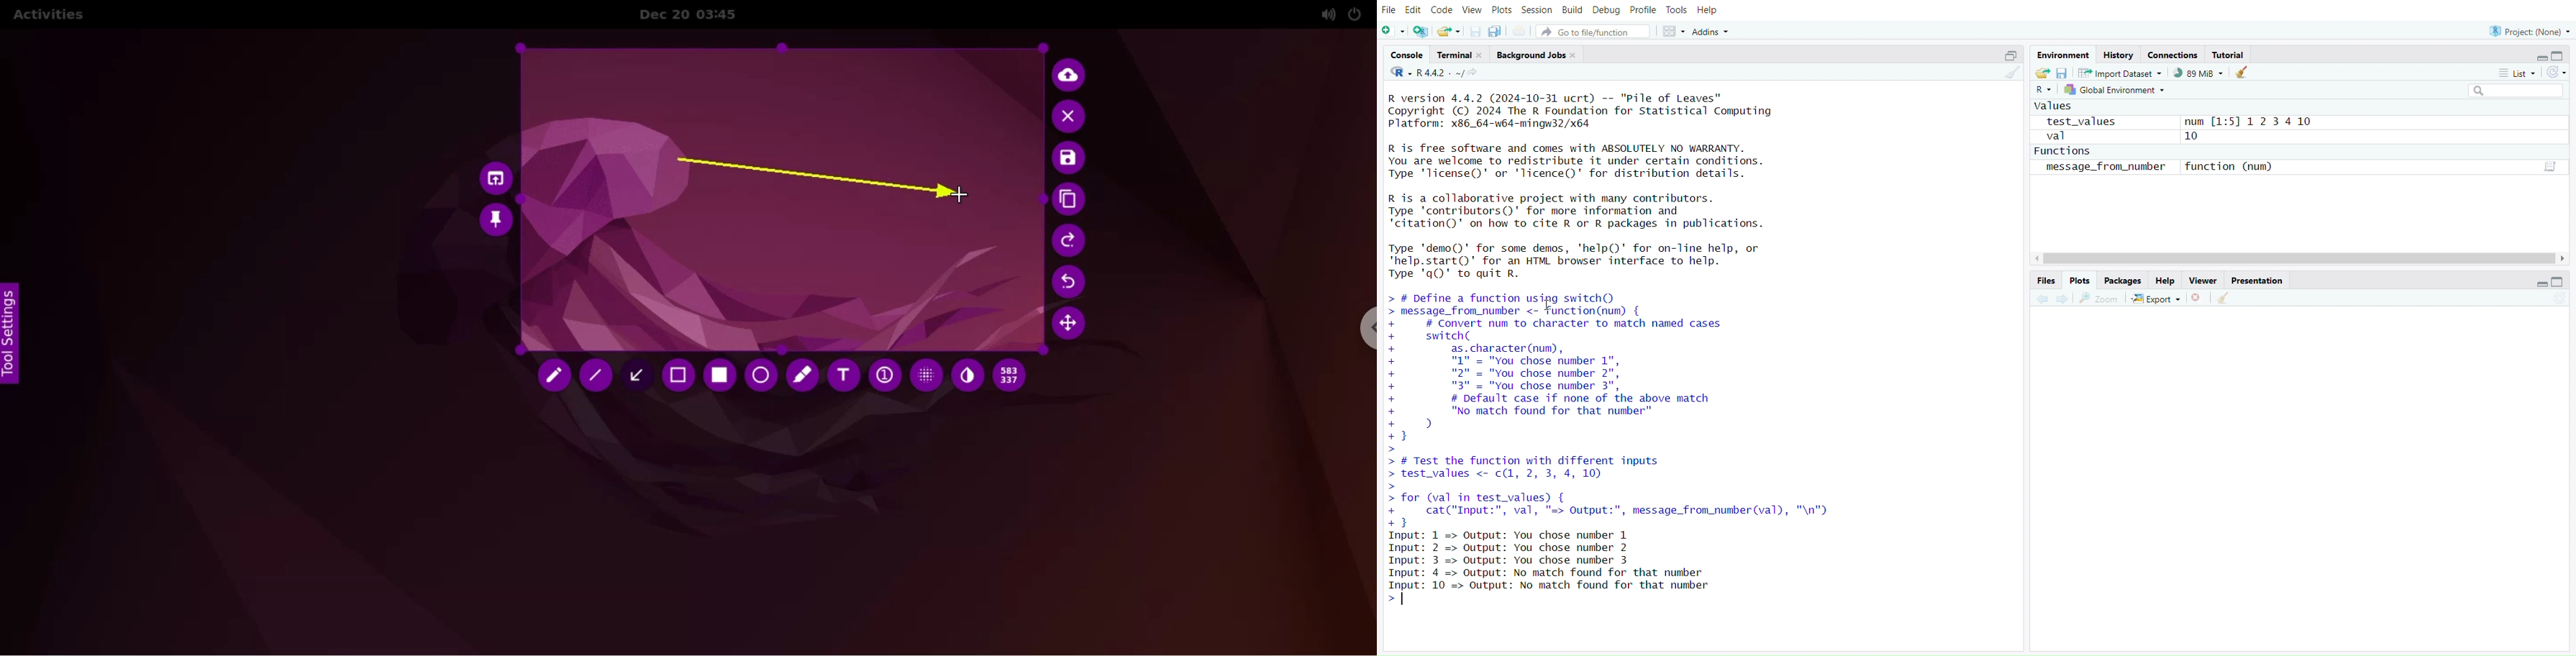 The image size is (2576, 672). What do you see at coordinates (1538, 10) in the screenshot?
I see `Session` at bounding box center [1538, 10].